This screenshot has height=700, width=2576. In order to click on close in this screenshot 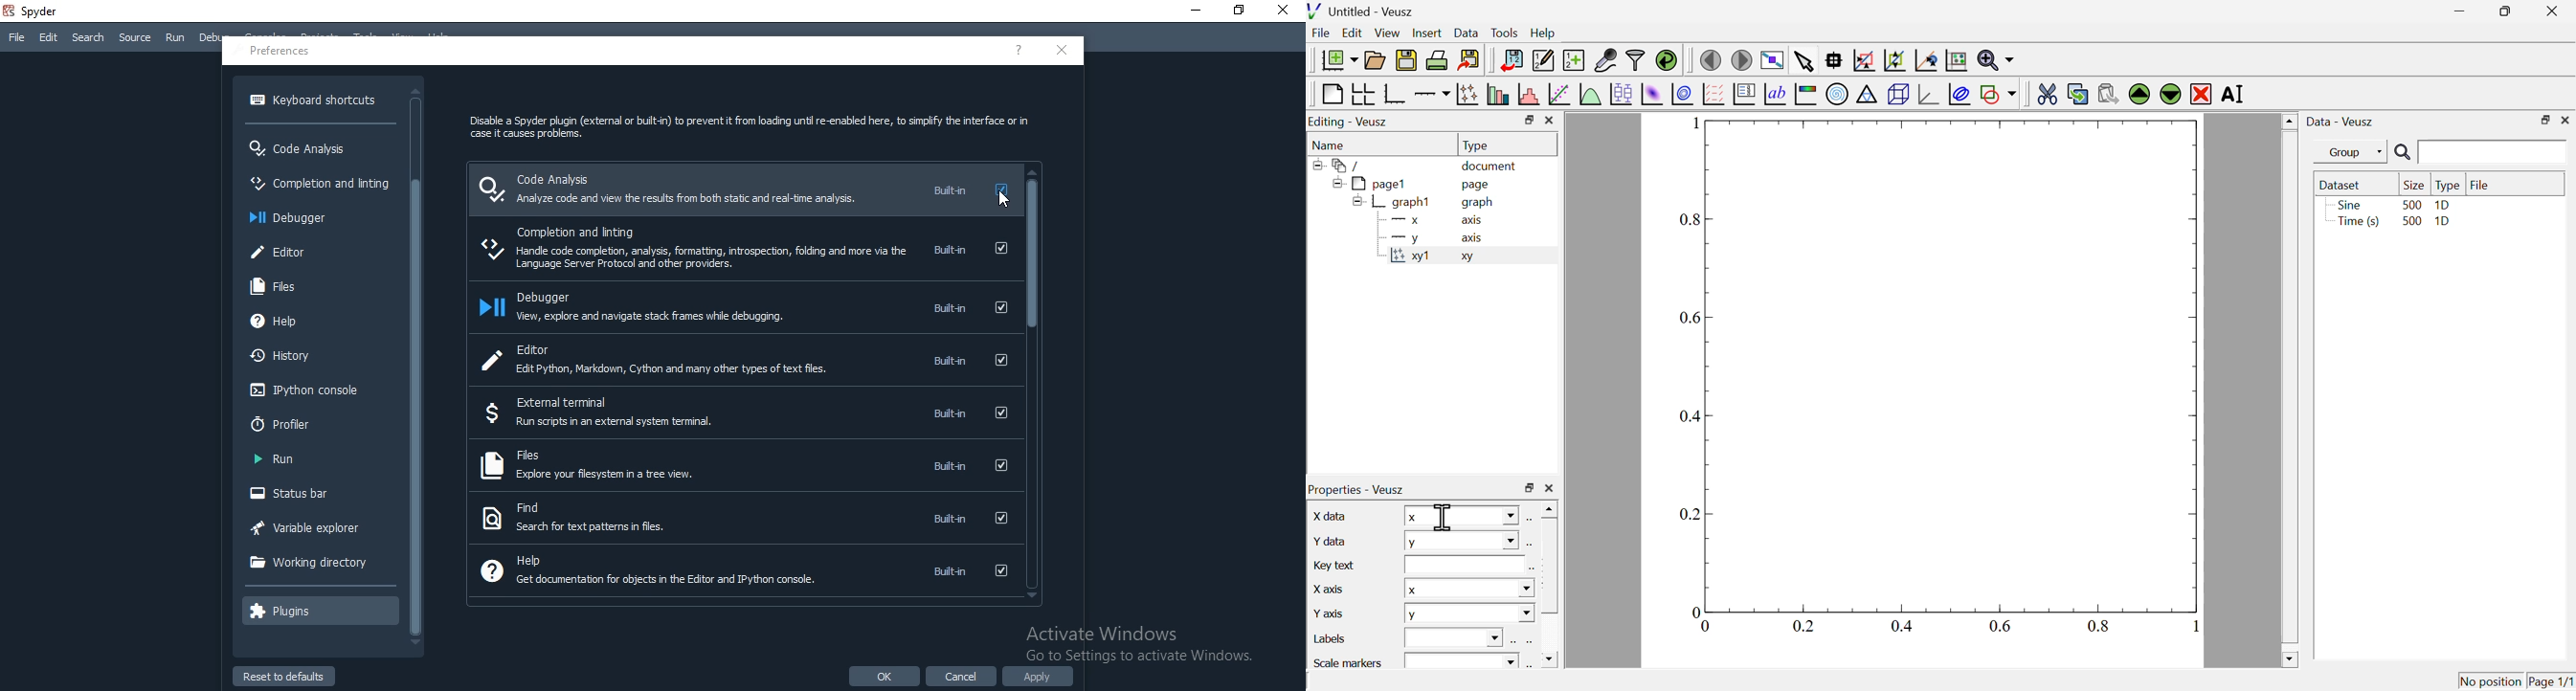, I will do `click(1061, 50)`.